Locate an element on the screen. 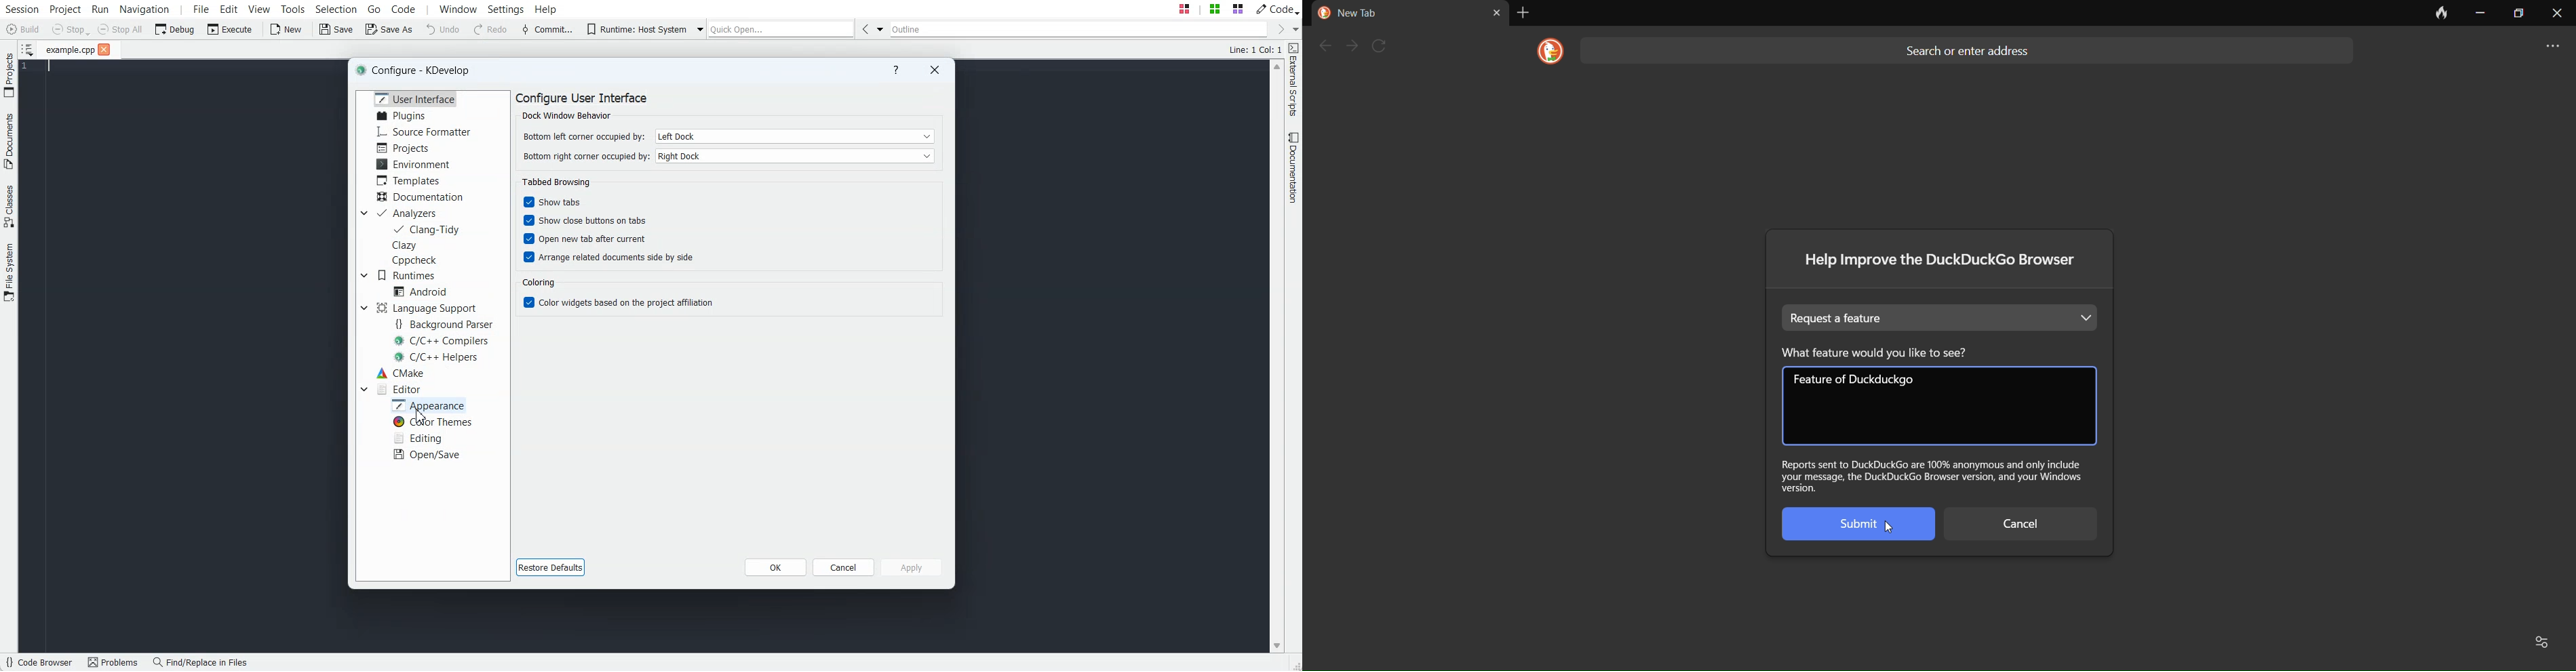 Image resolution: width=2576 pixels, height=672 pixels. Plugins is located at coordinates (403, 115).